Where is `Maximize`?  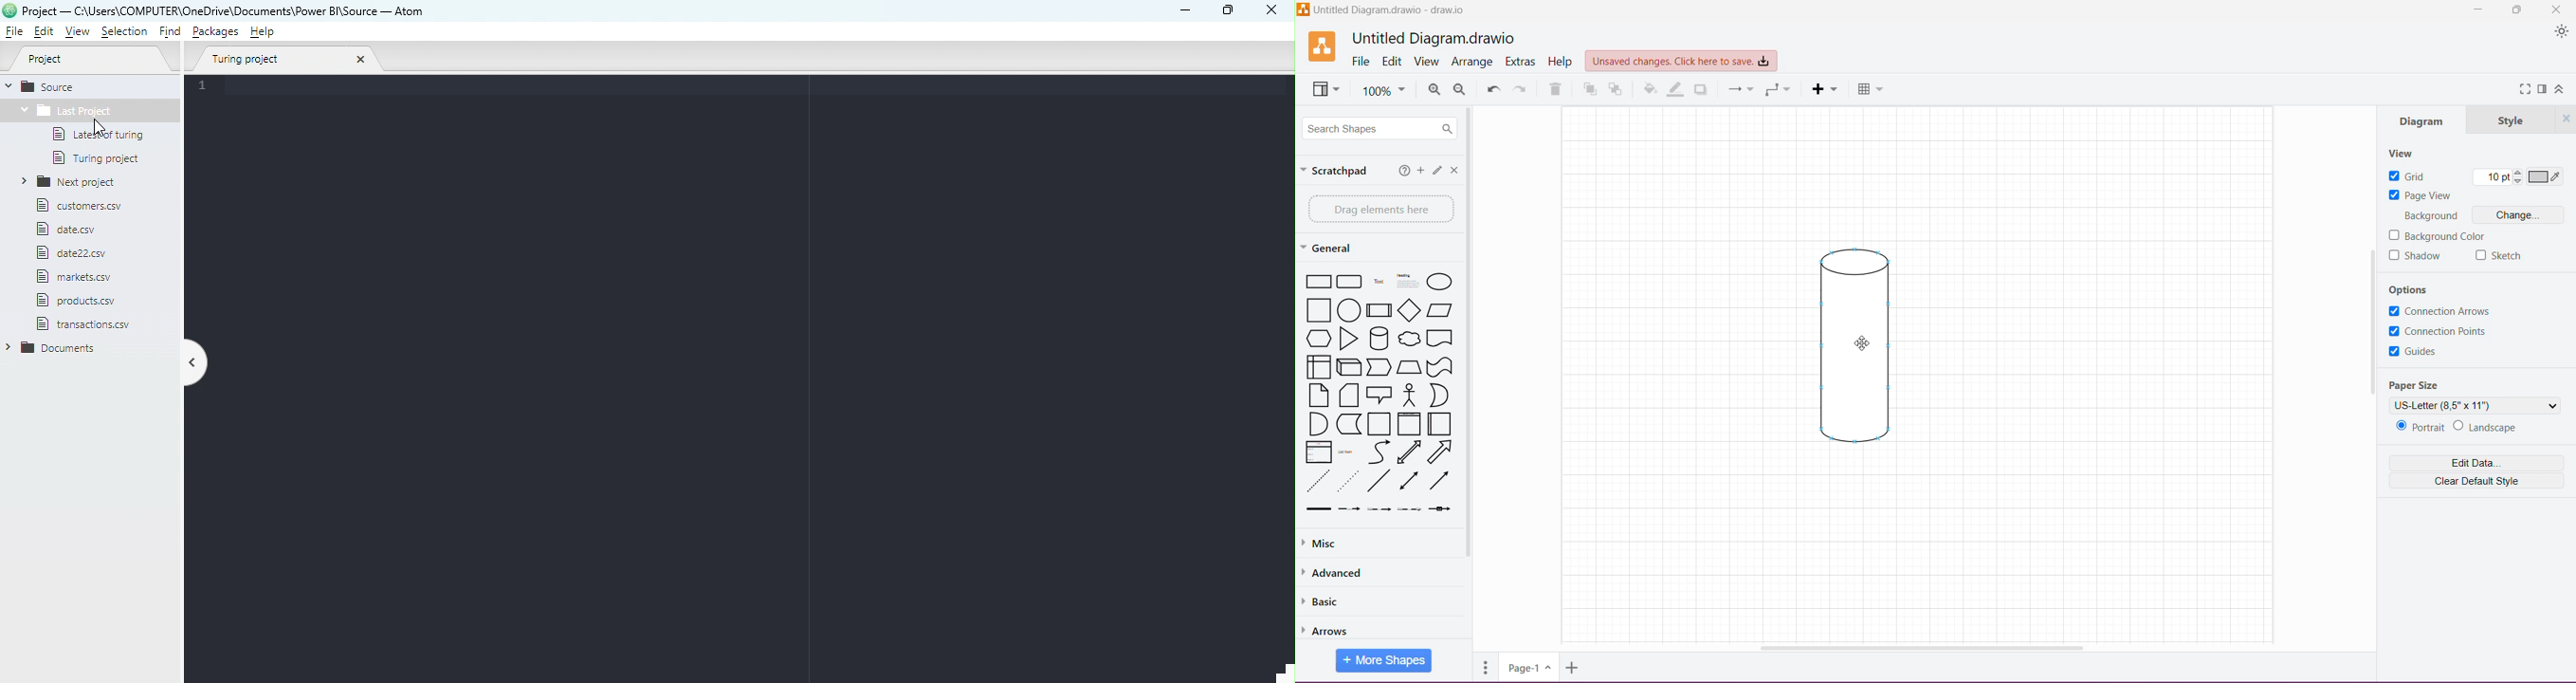 Maximize is located at coordinates (1231, 9).